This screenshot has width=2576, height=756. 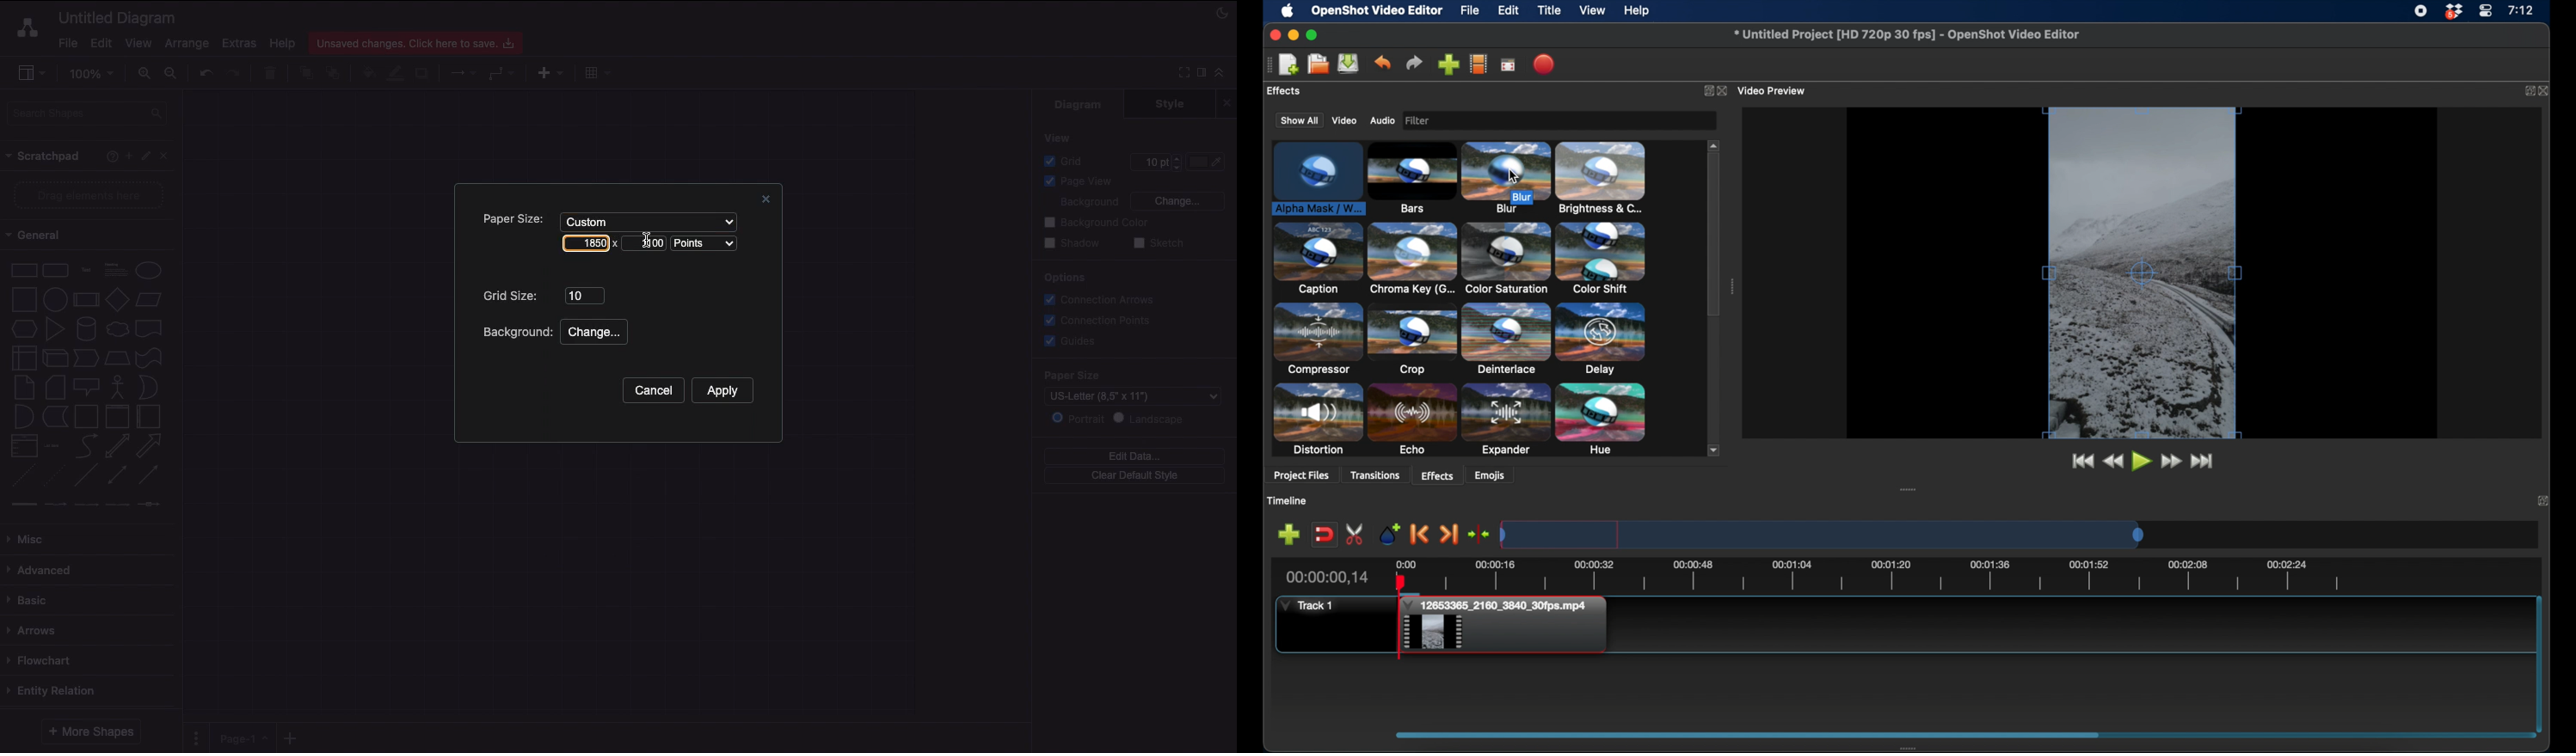 I want to click on Bidirectional arrow, so click(x=117, y=445).